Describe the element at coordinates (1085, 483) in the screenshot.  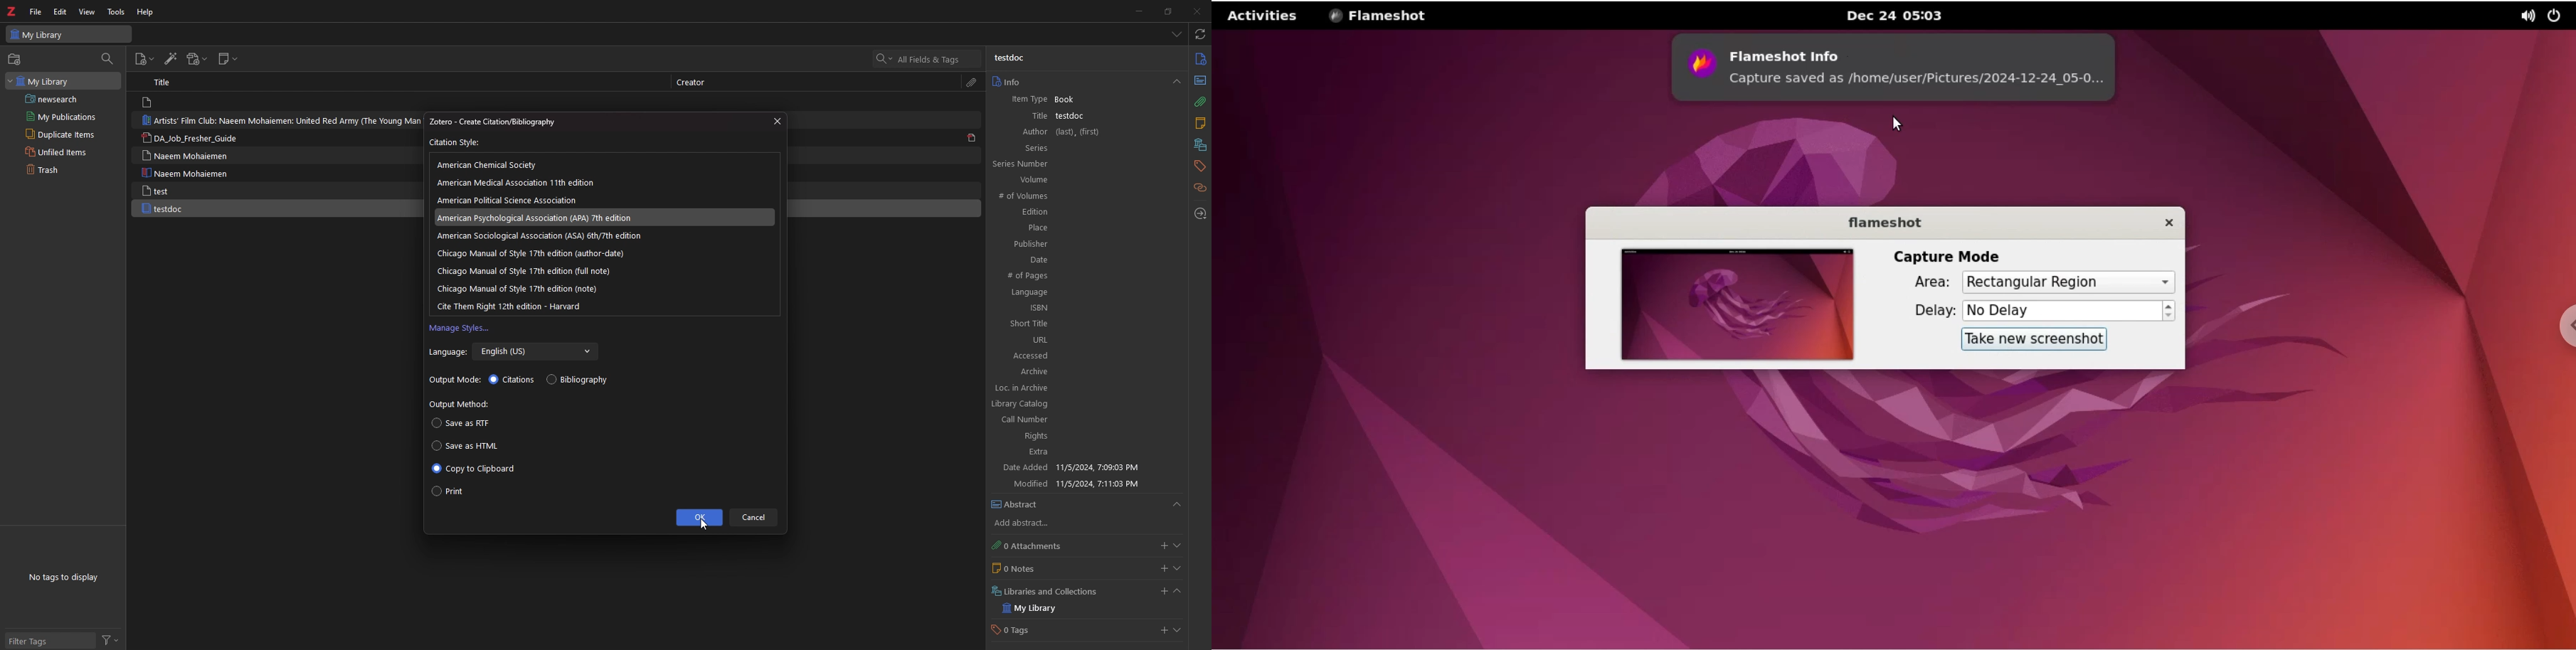
I see `Modified 11/5/2024, 7:11:03 PM` at that location.